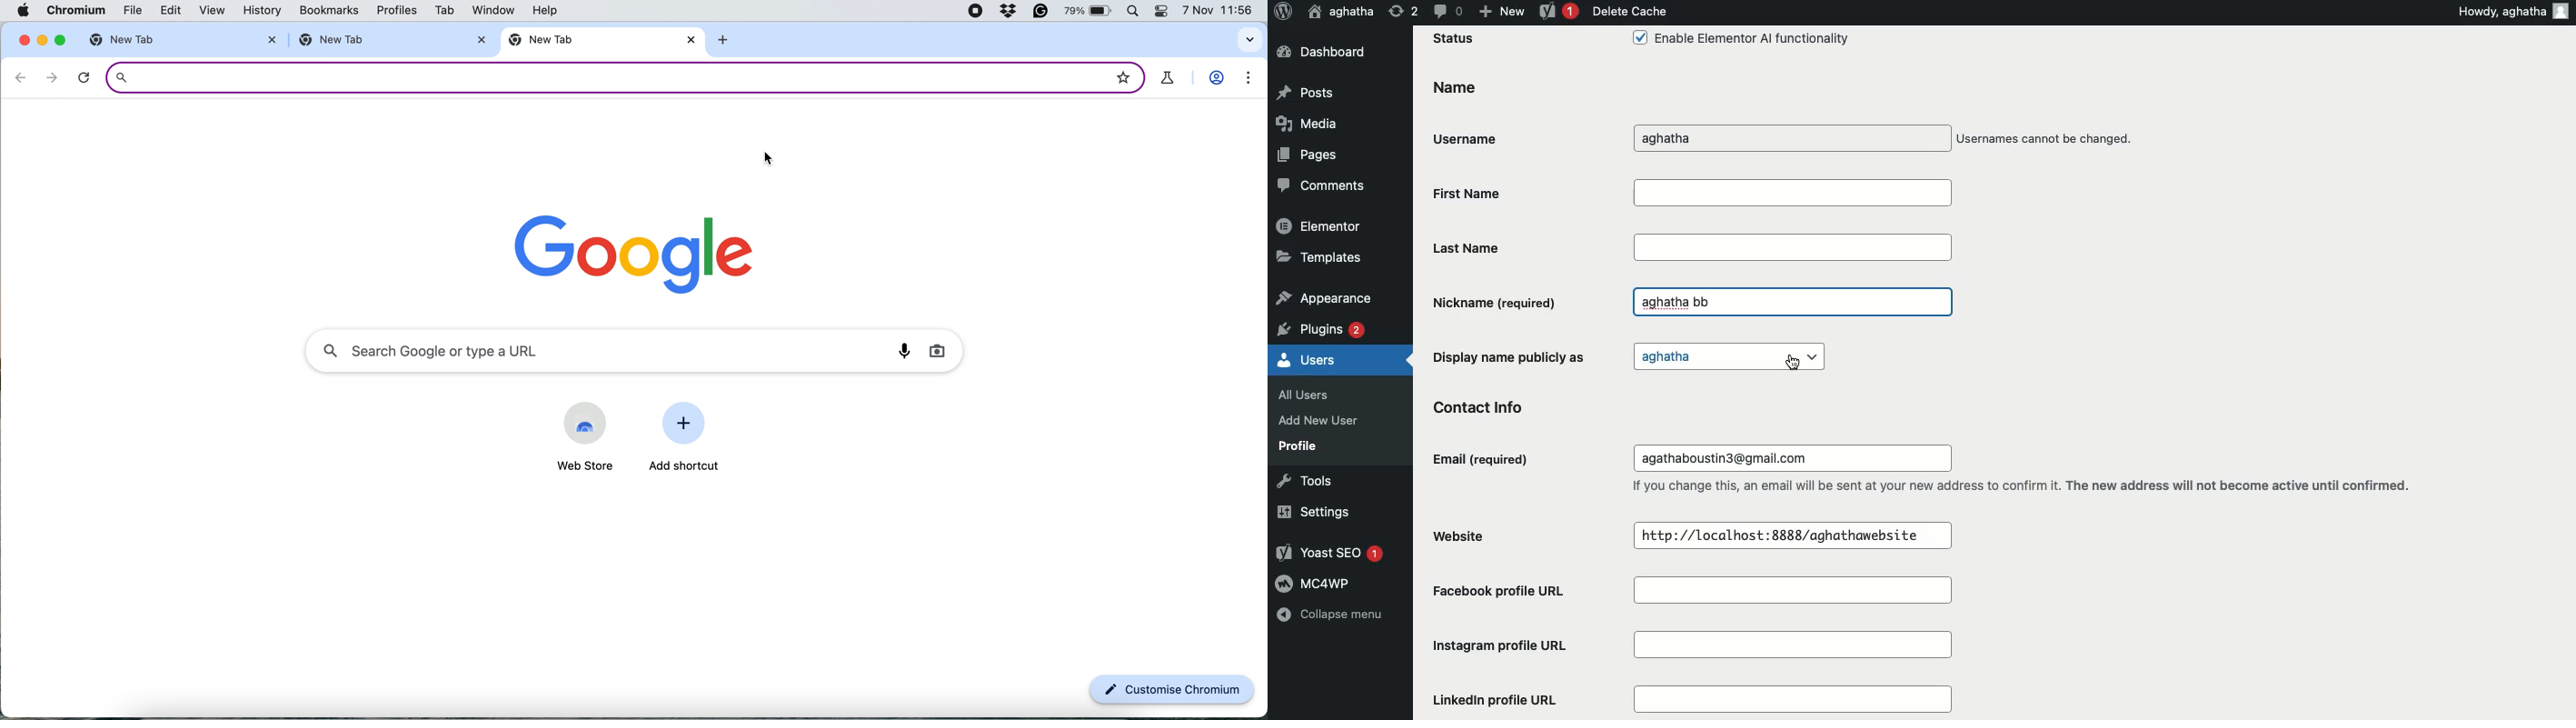  I want to click on search bar, so click(599, 77).